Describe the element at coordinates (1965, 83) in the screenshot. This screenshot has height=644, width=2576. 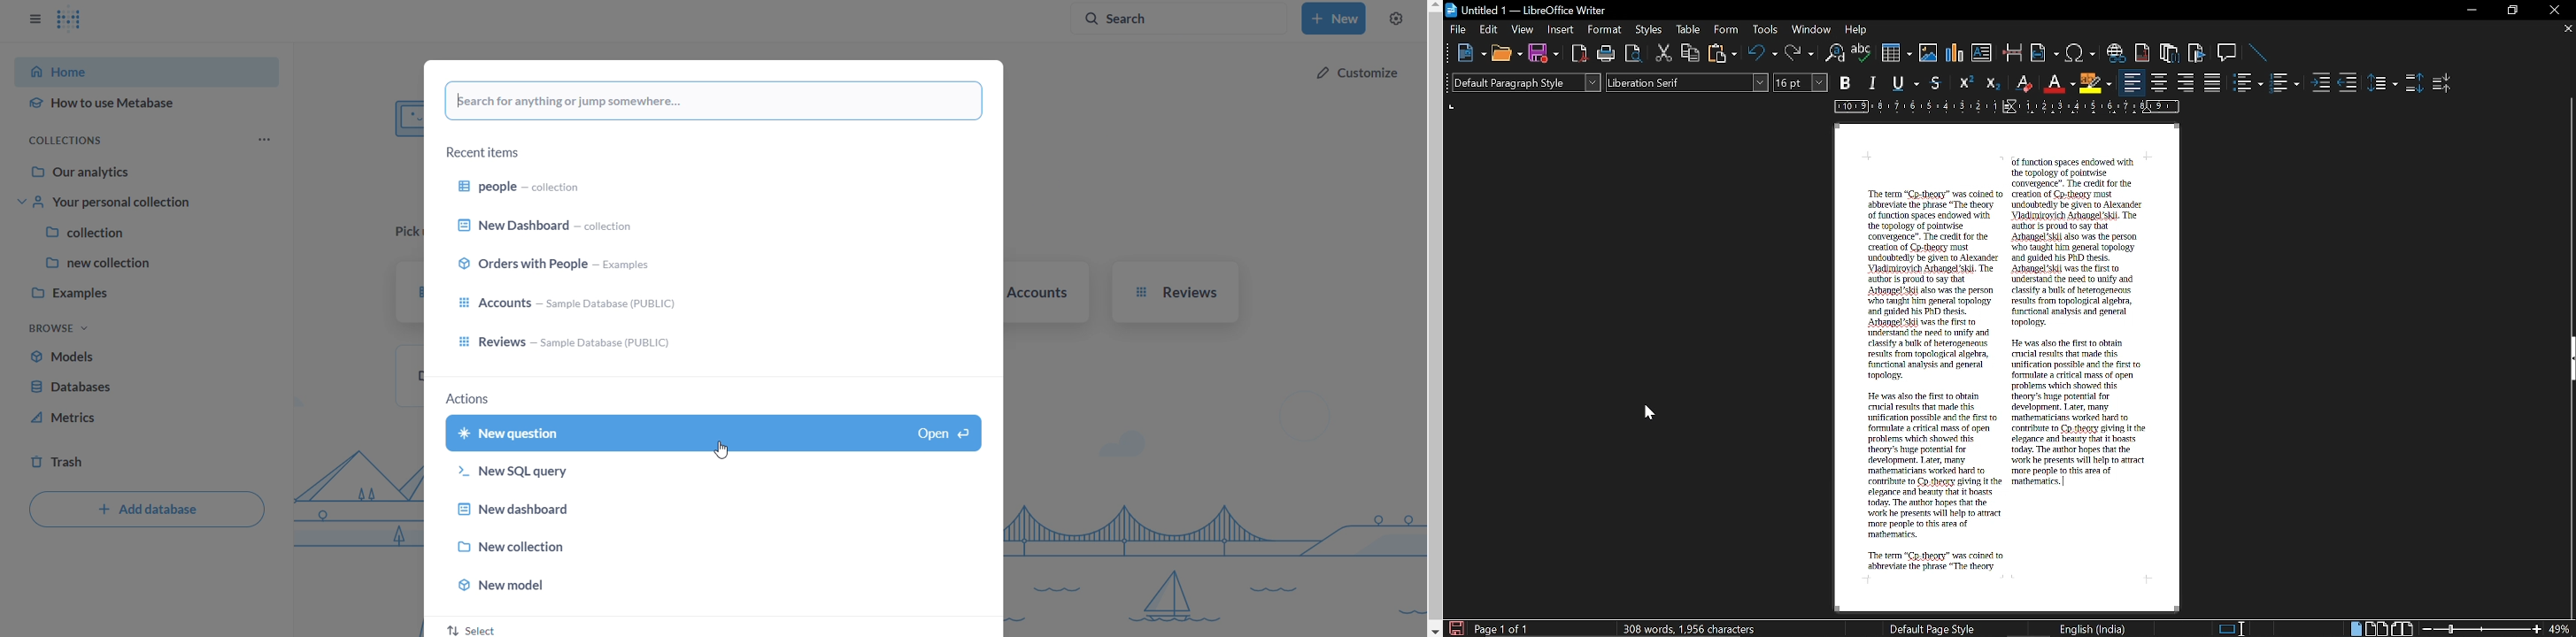
I see `Superscript` at that location.